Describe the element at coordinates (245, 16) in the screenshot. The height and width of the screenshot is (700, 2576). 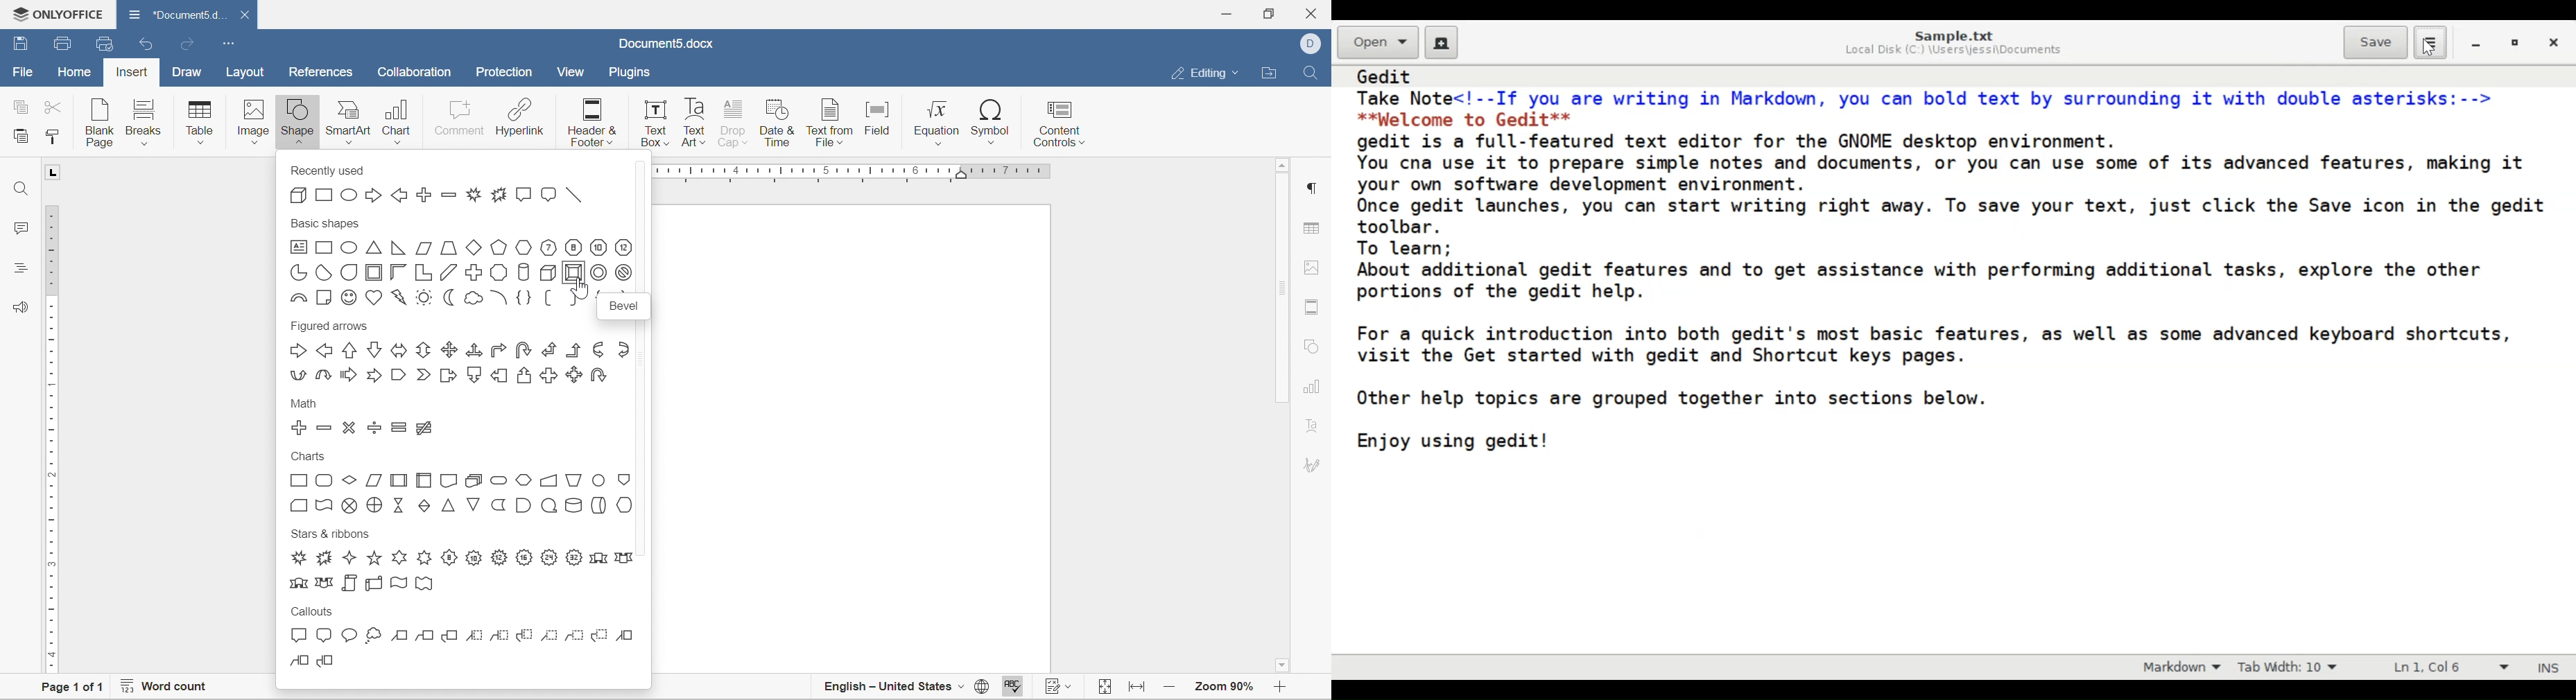
I see `close` at that location.